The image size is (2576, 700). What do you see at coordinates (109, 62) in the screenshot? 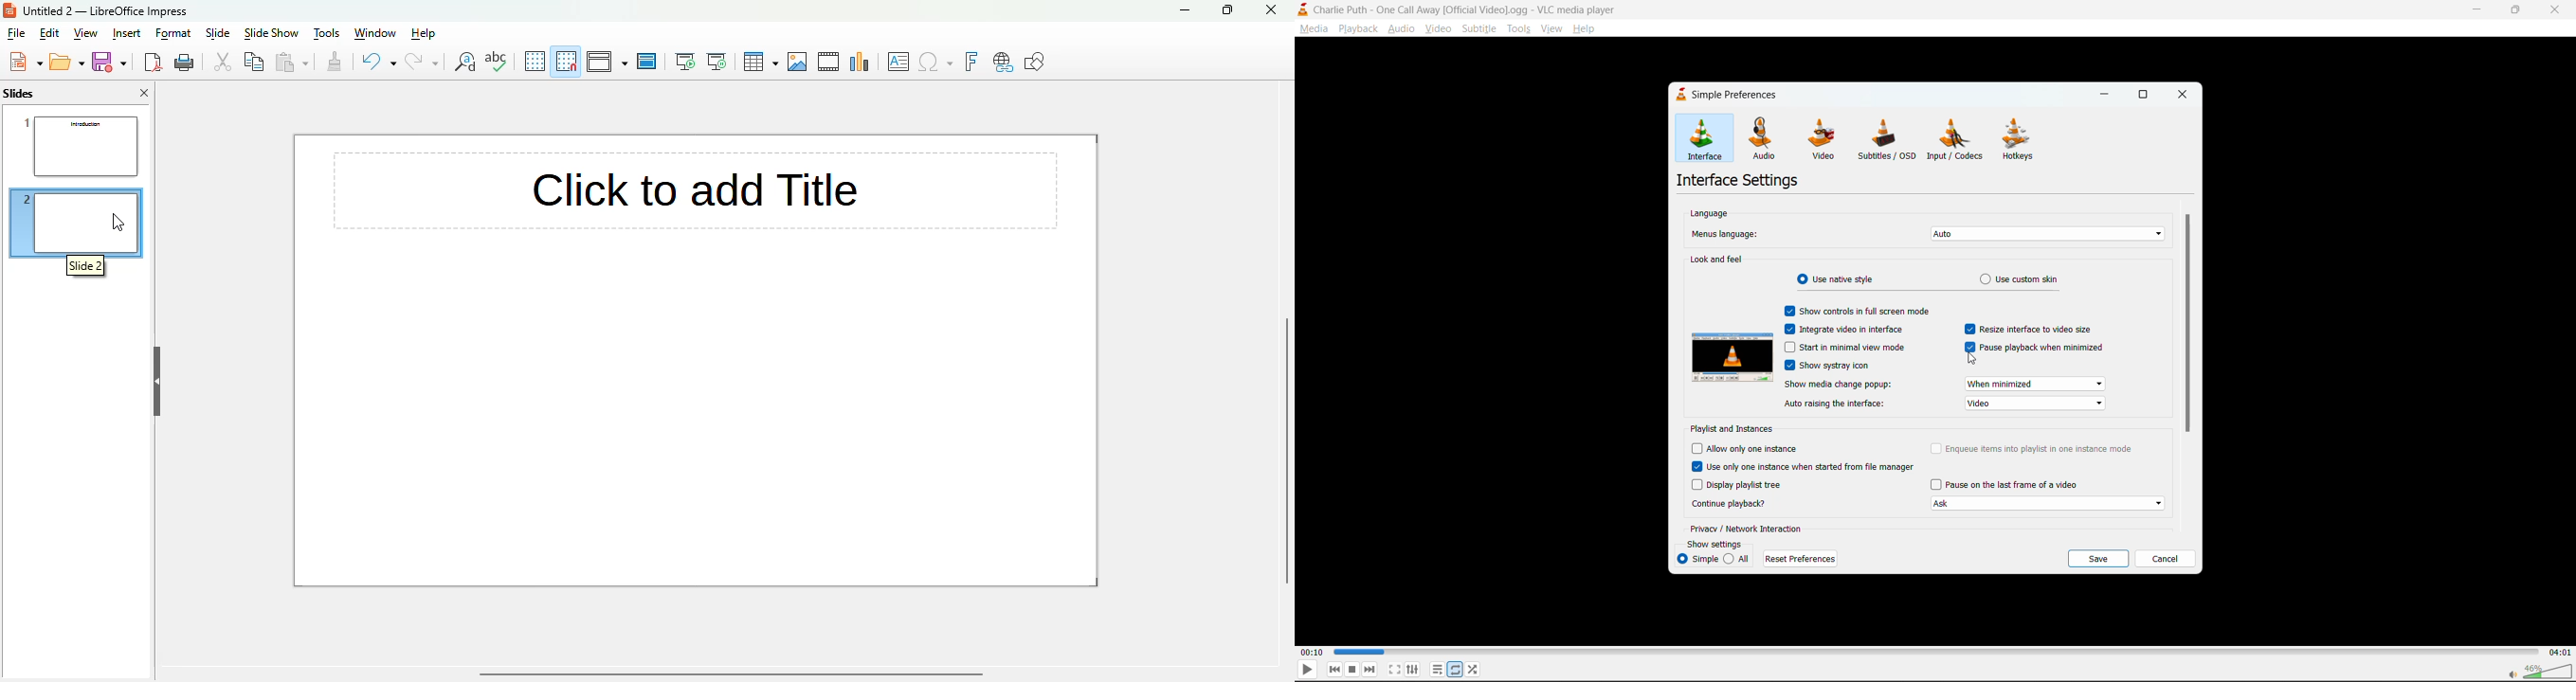
I see `save` at bounding box center [109, 62].